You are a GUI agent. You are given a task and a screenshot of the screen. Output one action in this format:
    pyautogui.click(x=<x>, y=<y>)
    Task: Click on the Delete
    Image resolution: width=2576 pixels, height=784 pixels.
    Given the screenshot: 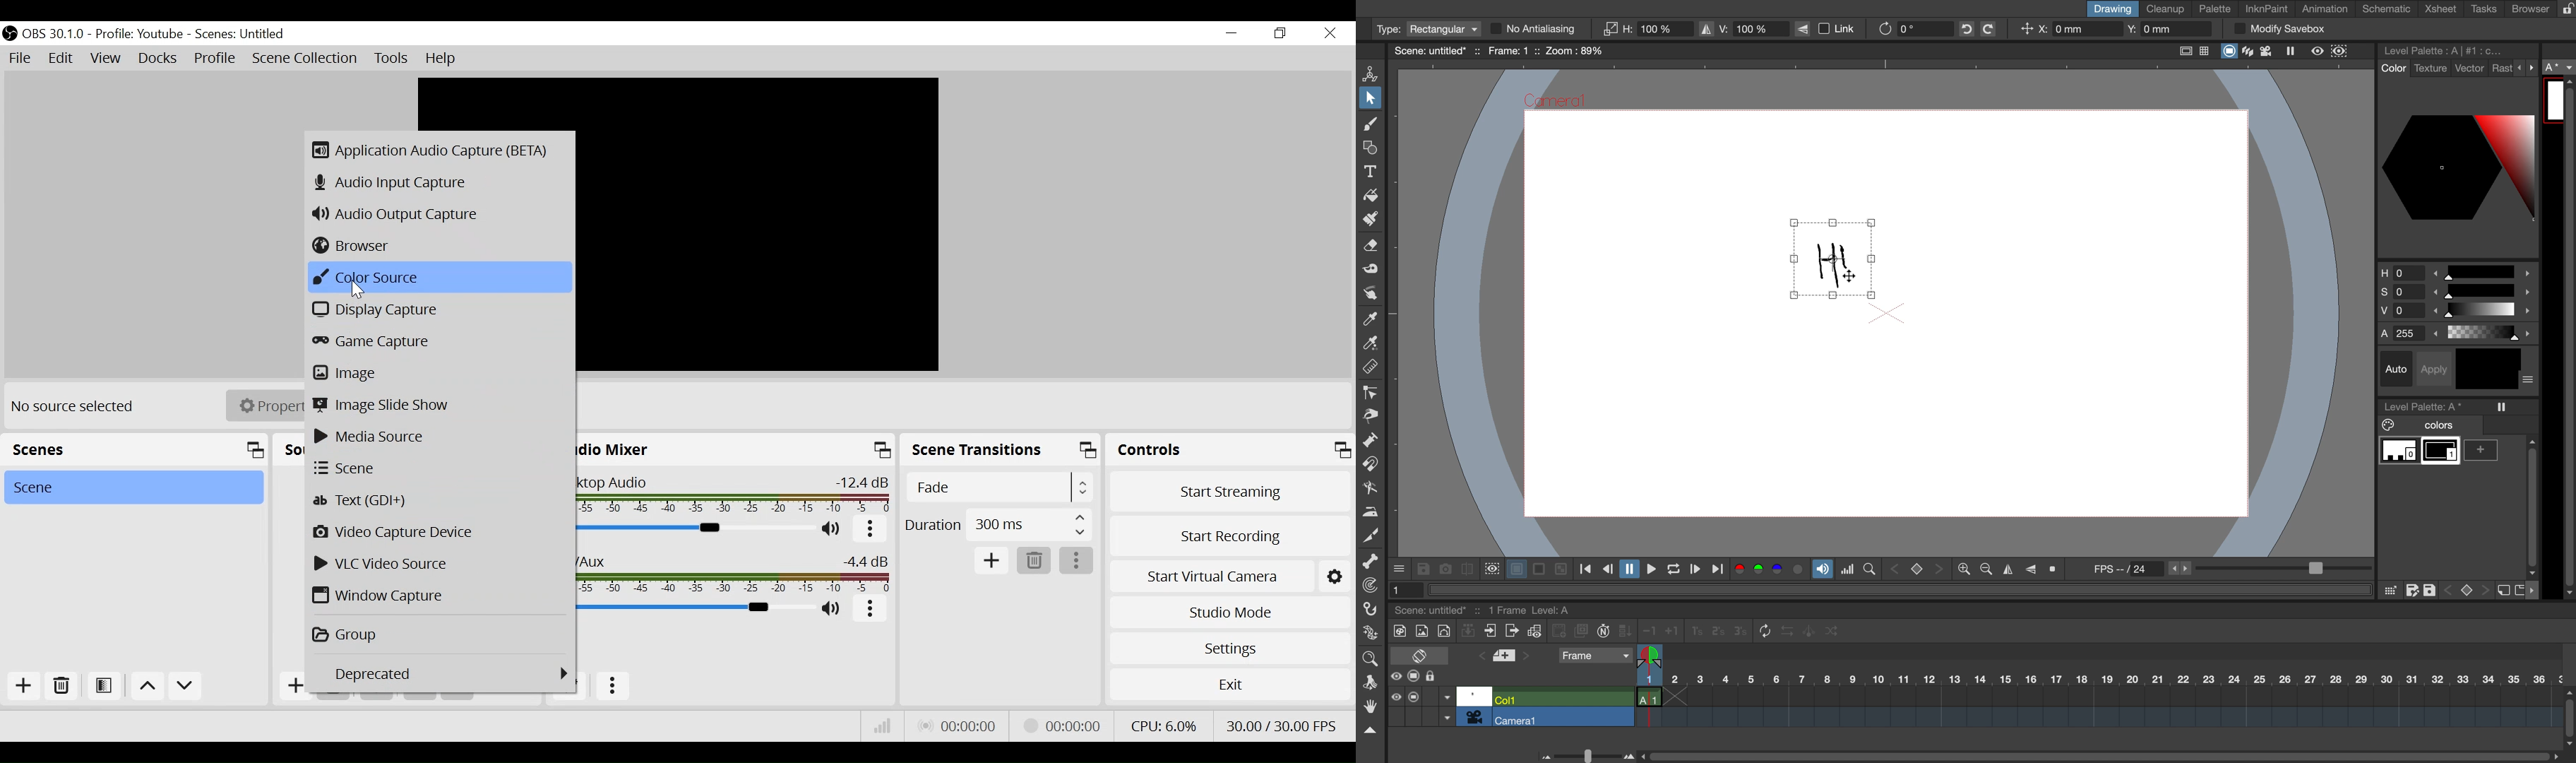 What is the action you would take?
    pyautogui.click(x=62, y=686)
    